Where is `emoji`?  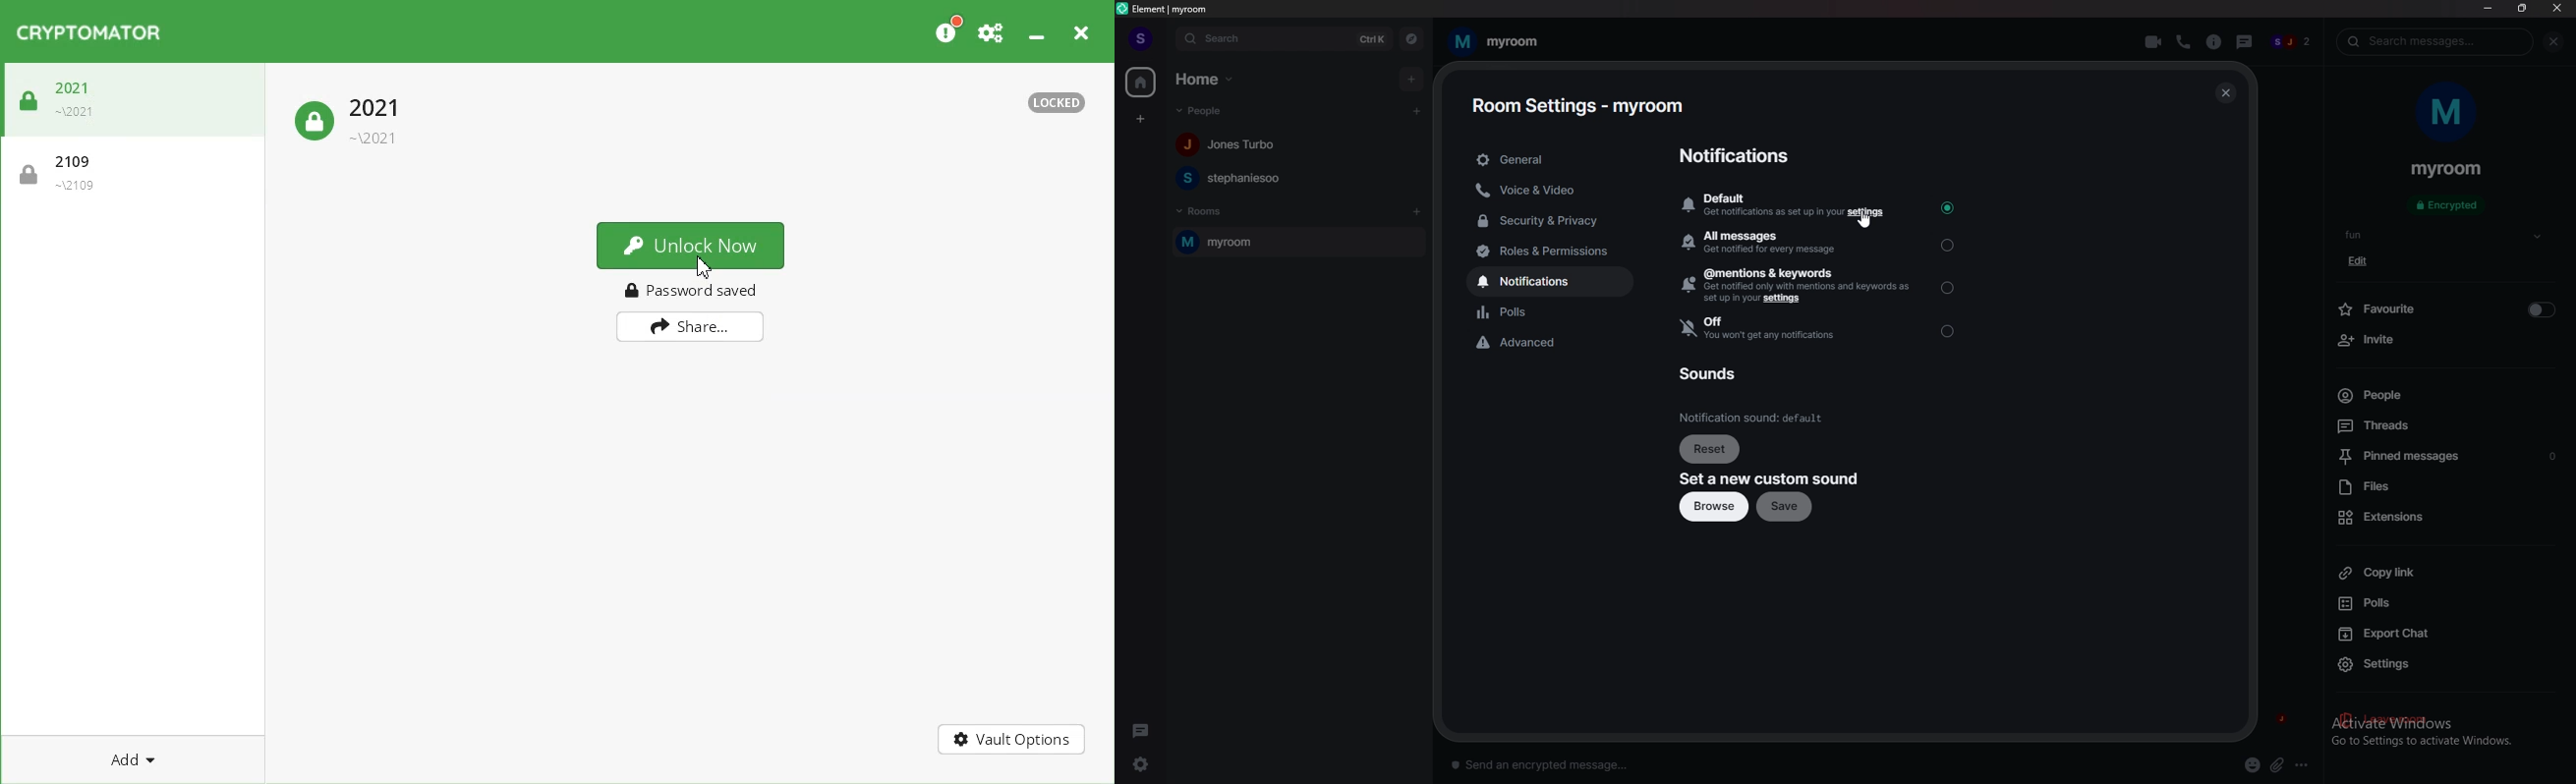
emoji is located at coordinates (2254, 766).